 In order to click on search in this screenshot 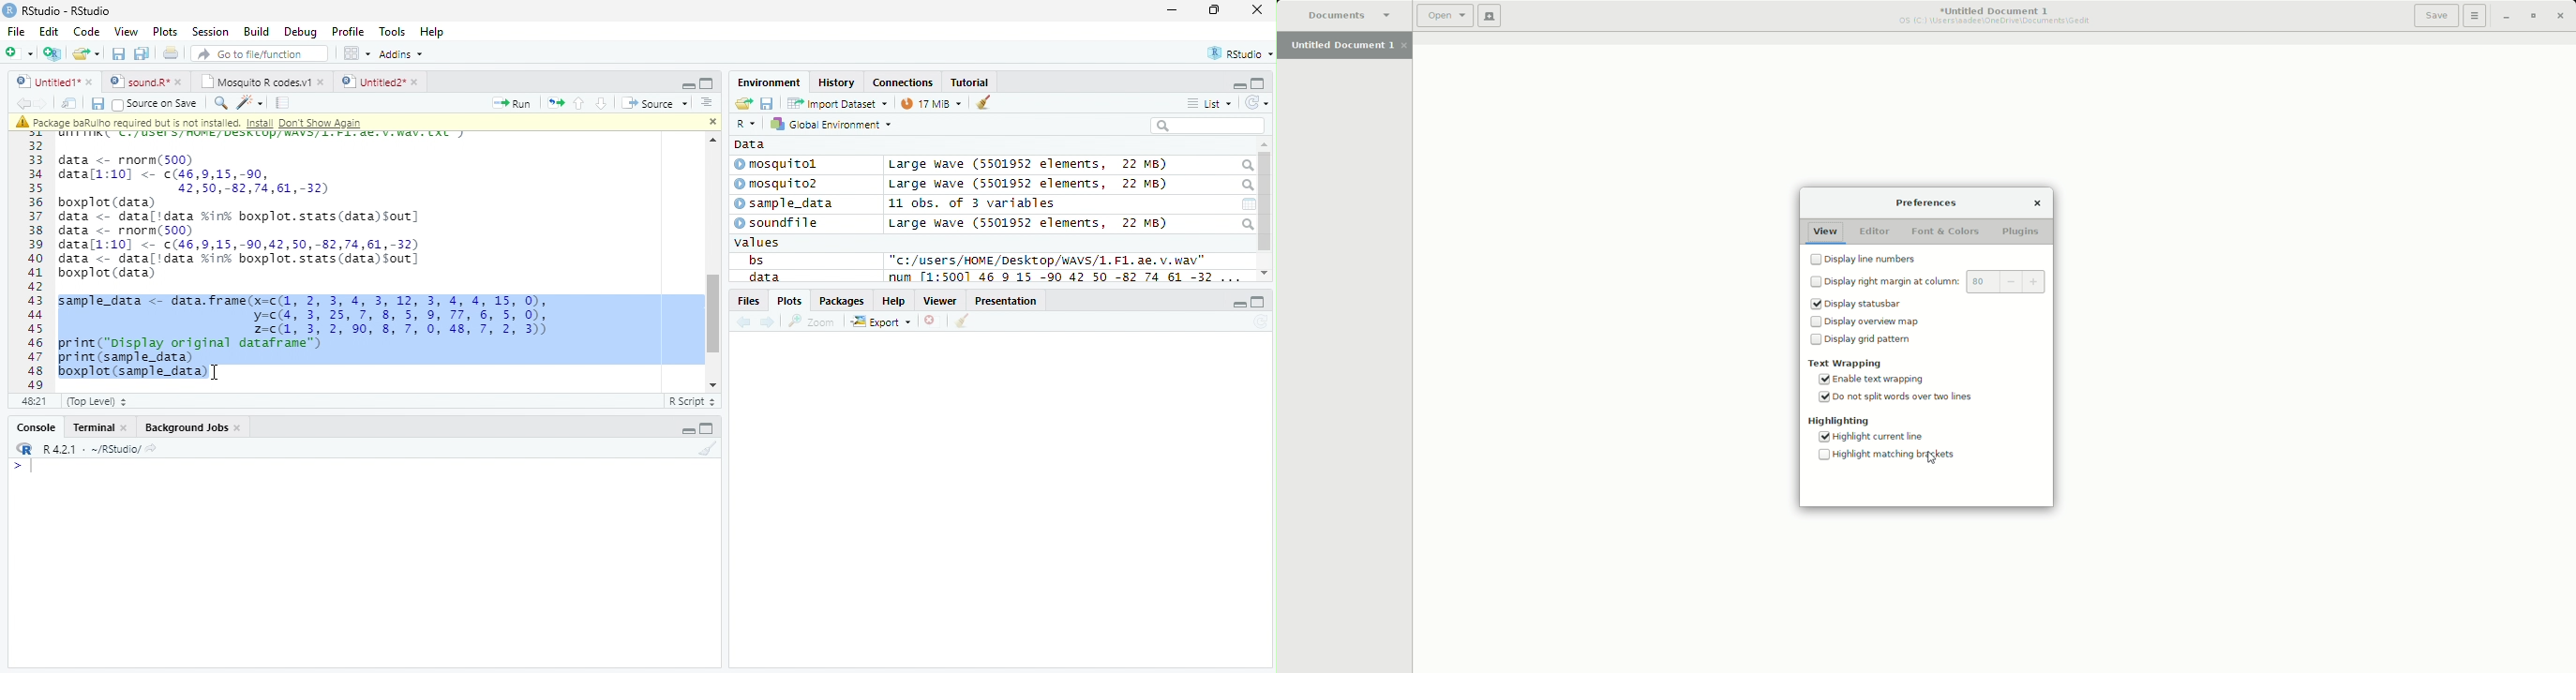, I will do `click(1247, 224)`.